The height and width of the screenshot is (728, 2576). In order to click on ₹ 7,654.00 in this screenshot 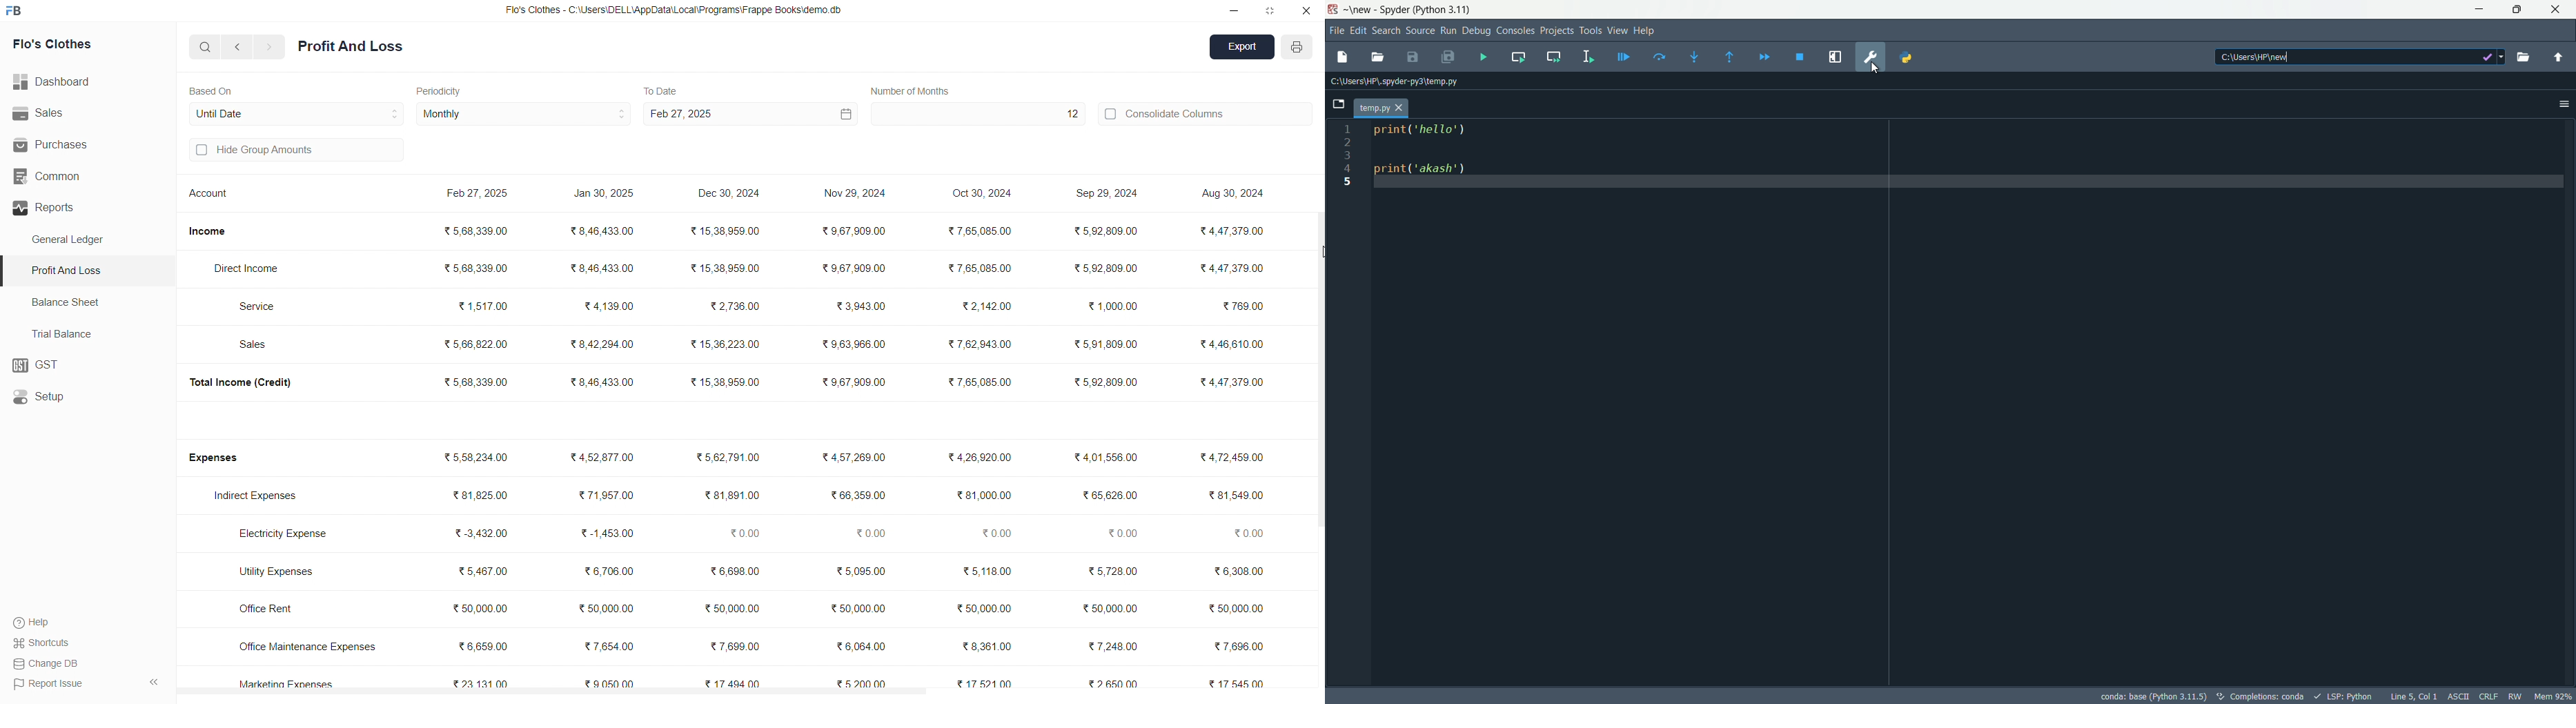, I will do `click(609, 645)`.